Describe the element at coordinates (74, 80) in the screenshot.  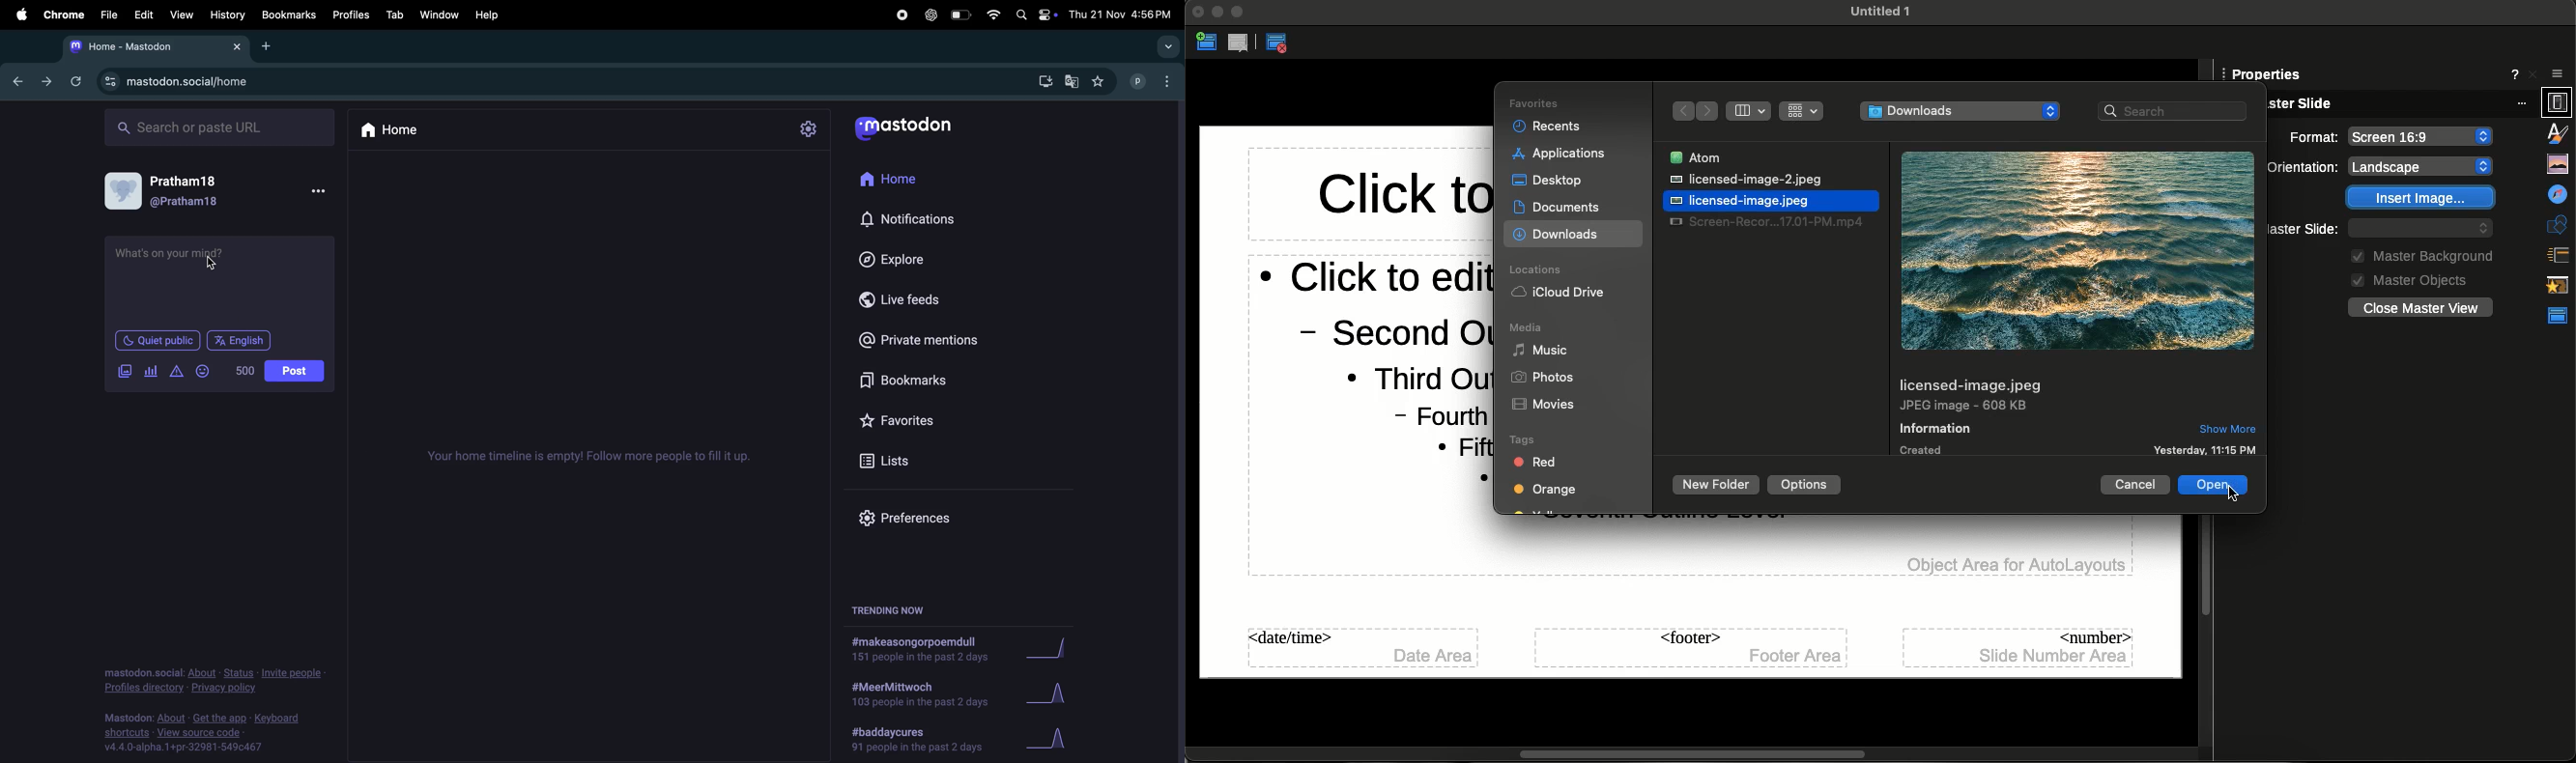
I see `refresh` at that location.